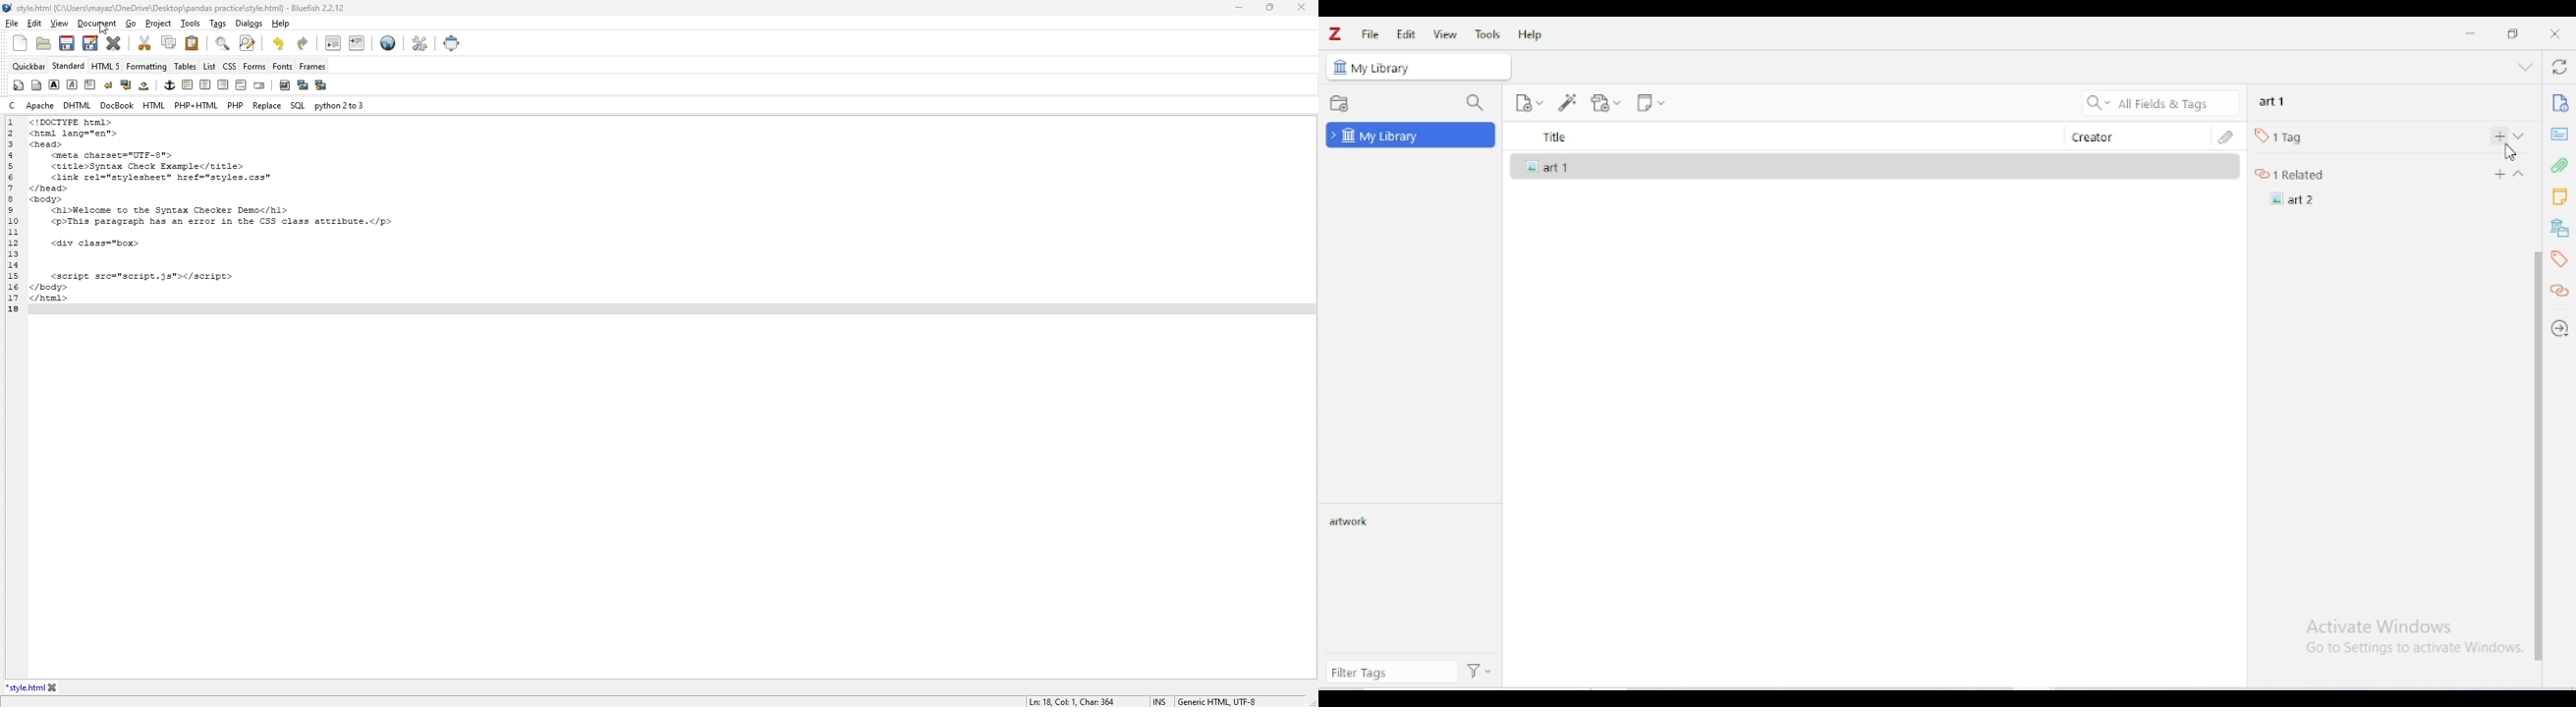 Image resolution: width=2576 pixels, height=728 pixels. I want to click on my library, so click(1411, 135).